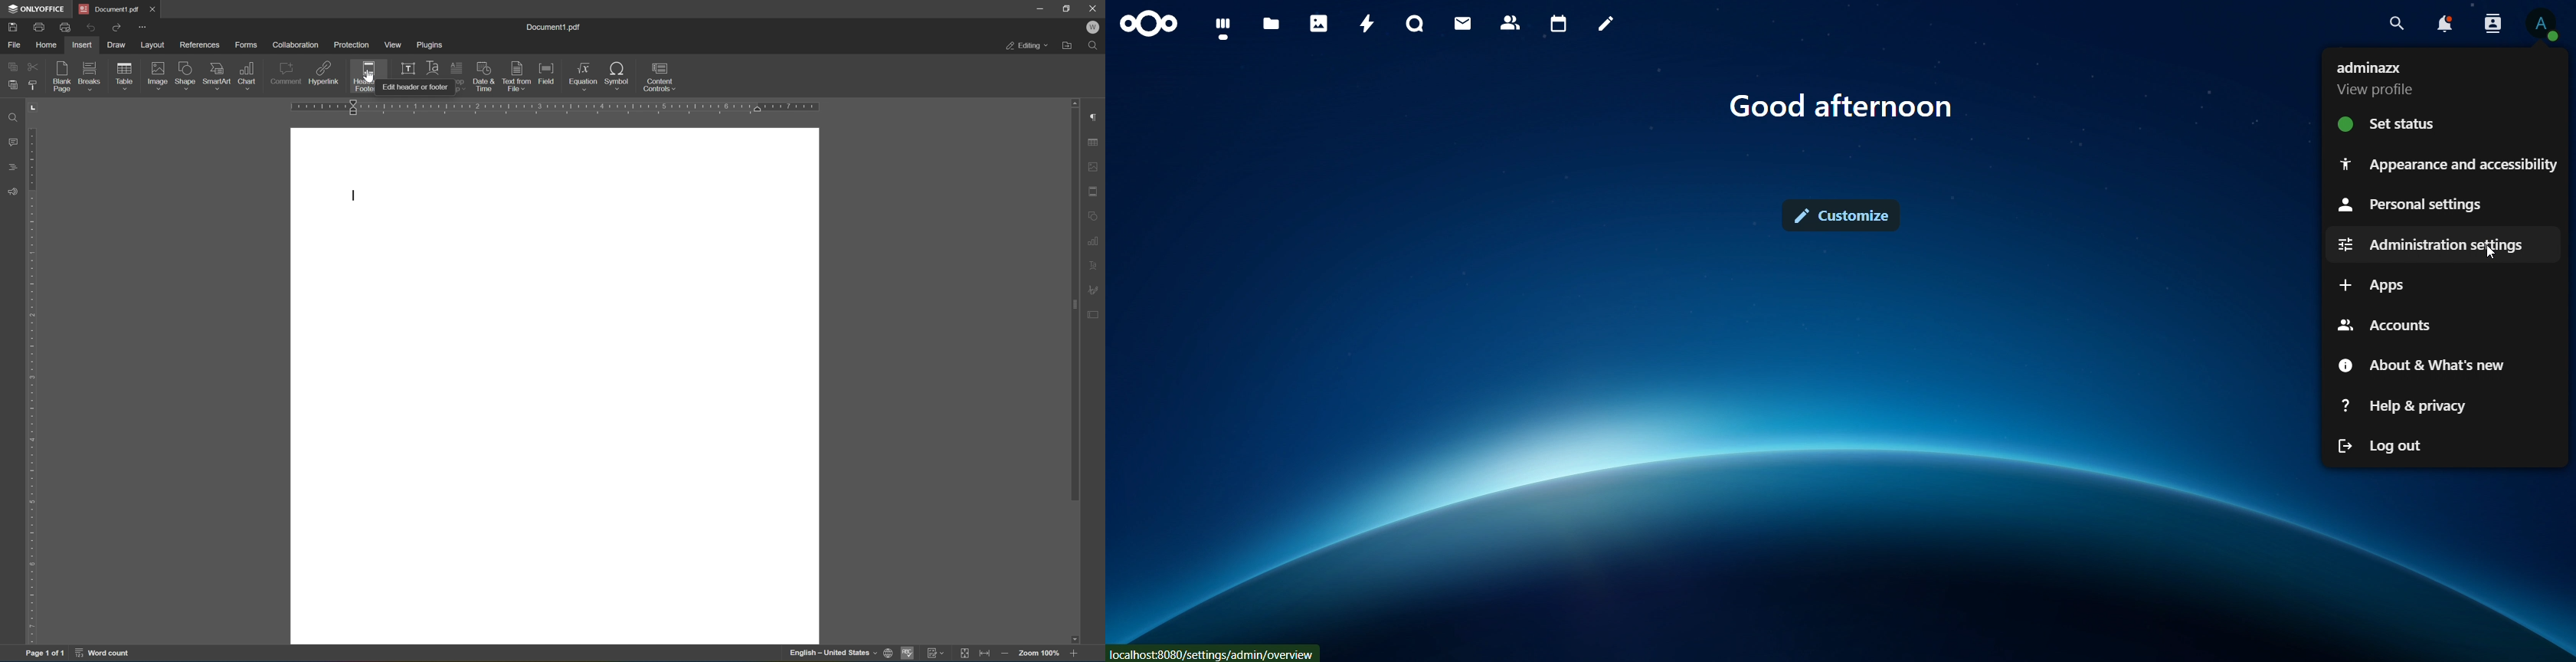  I want to click on Customize quick access tolbar, so click(143, 28).